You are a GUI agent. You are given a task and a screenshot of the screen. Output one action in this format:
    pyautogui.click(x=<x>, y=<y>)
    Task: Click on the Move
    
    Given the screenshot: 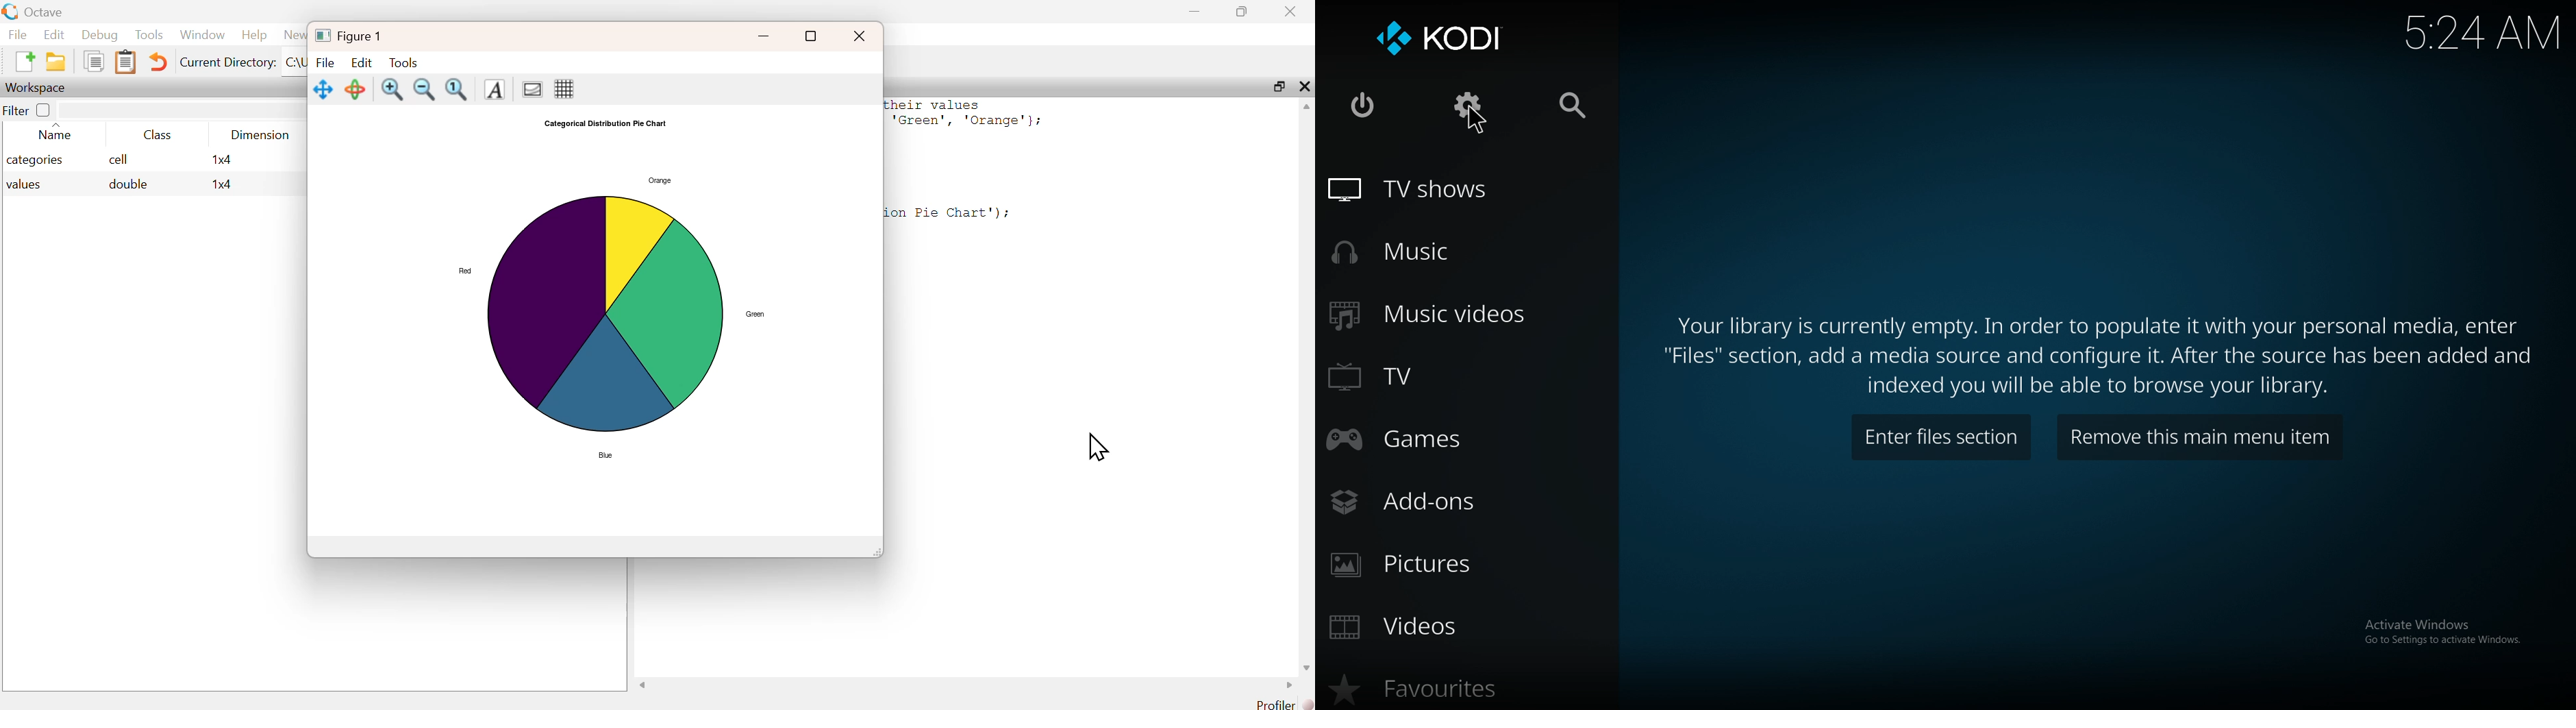 What is the action you would take?
    pyautogui.click(x=322, y=90)
    